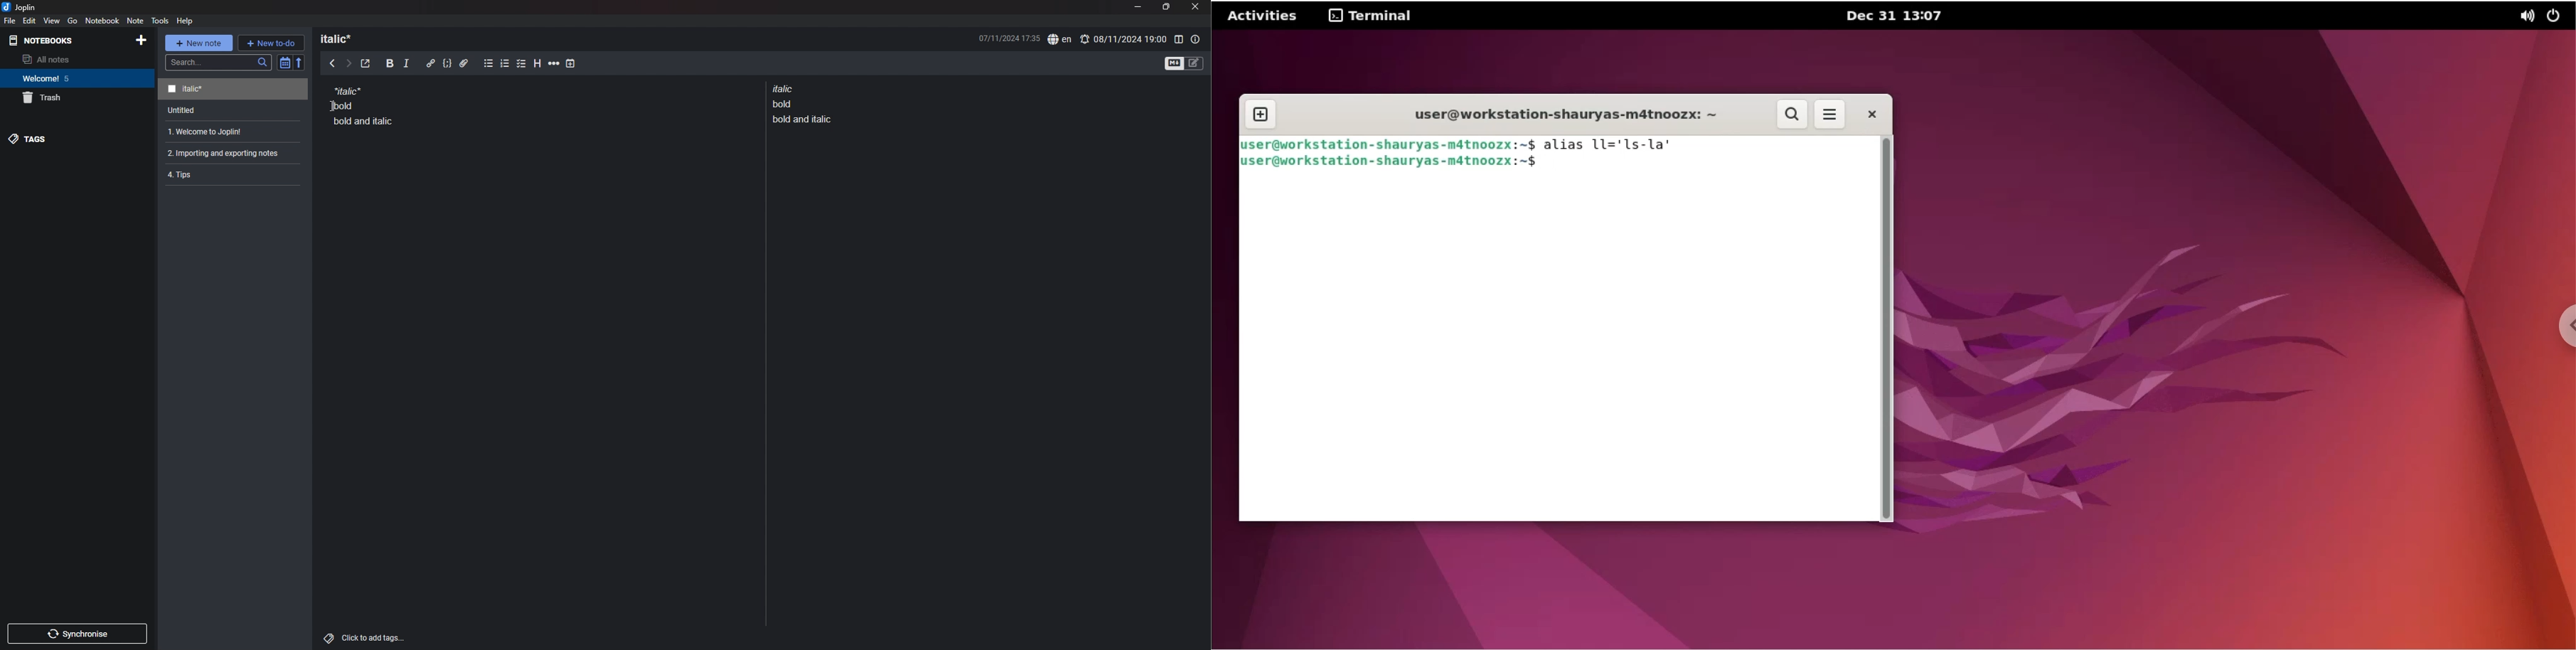 The width and height of the screenshot is (2576, 672). Describe the element at coordinates (76, 139) in the screenshot. I see `tags` at that location.